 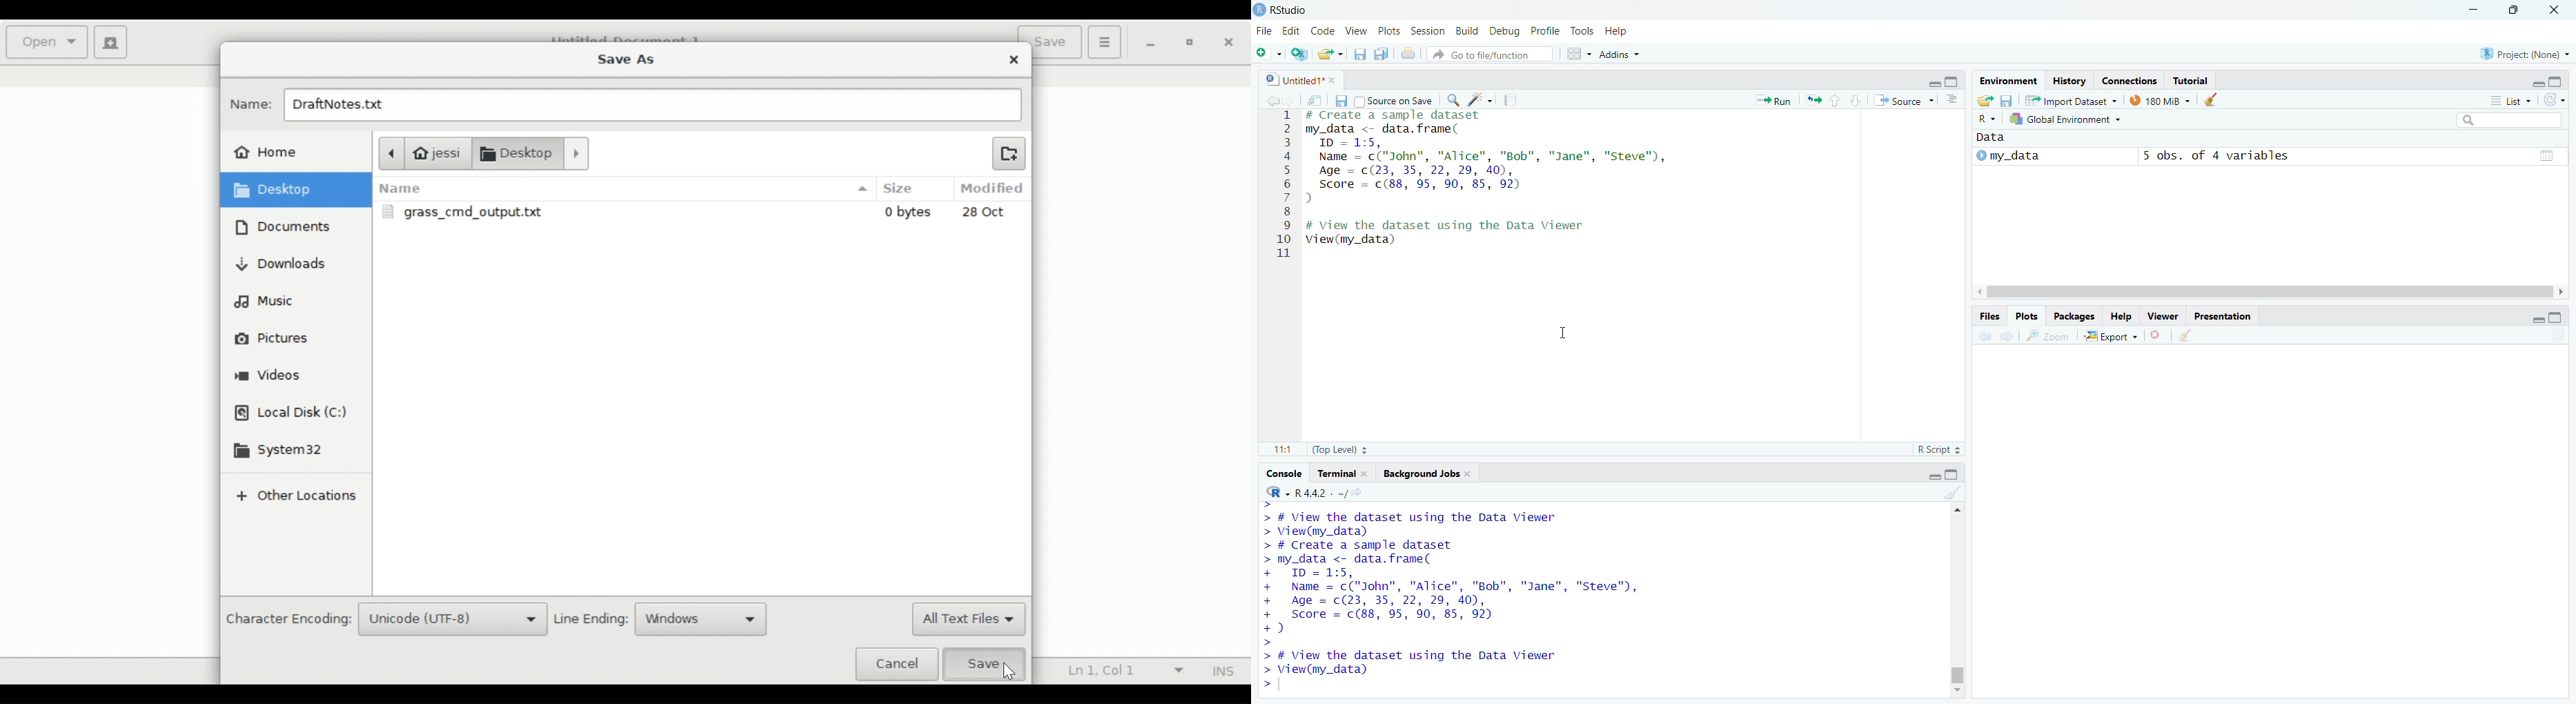 What do you see at coordinates (2108, 335) in the screenshot?
I see `Export` at bounding box center [2108, 335].